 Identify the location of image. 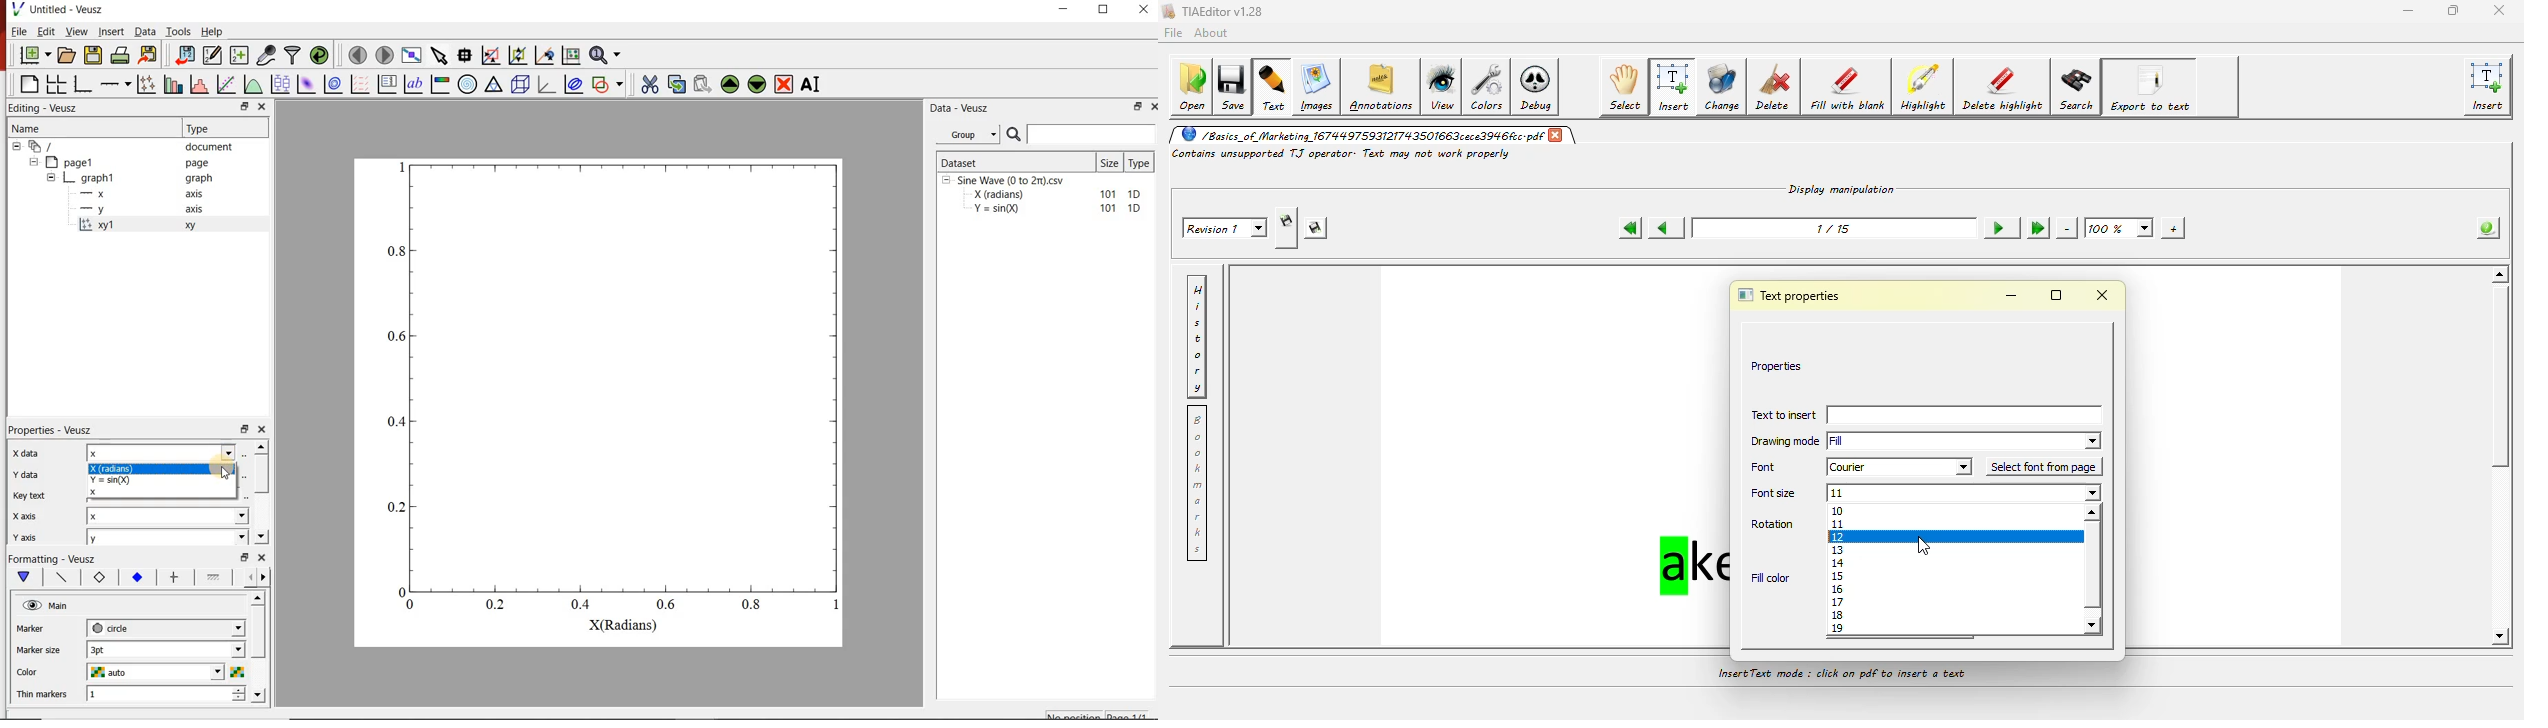
(1317, 86).